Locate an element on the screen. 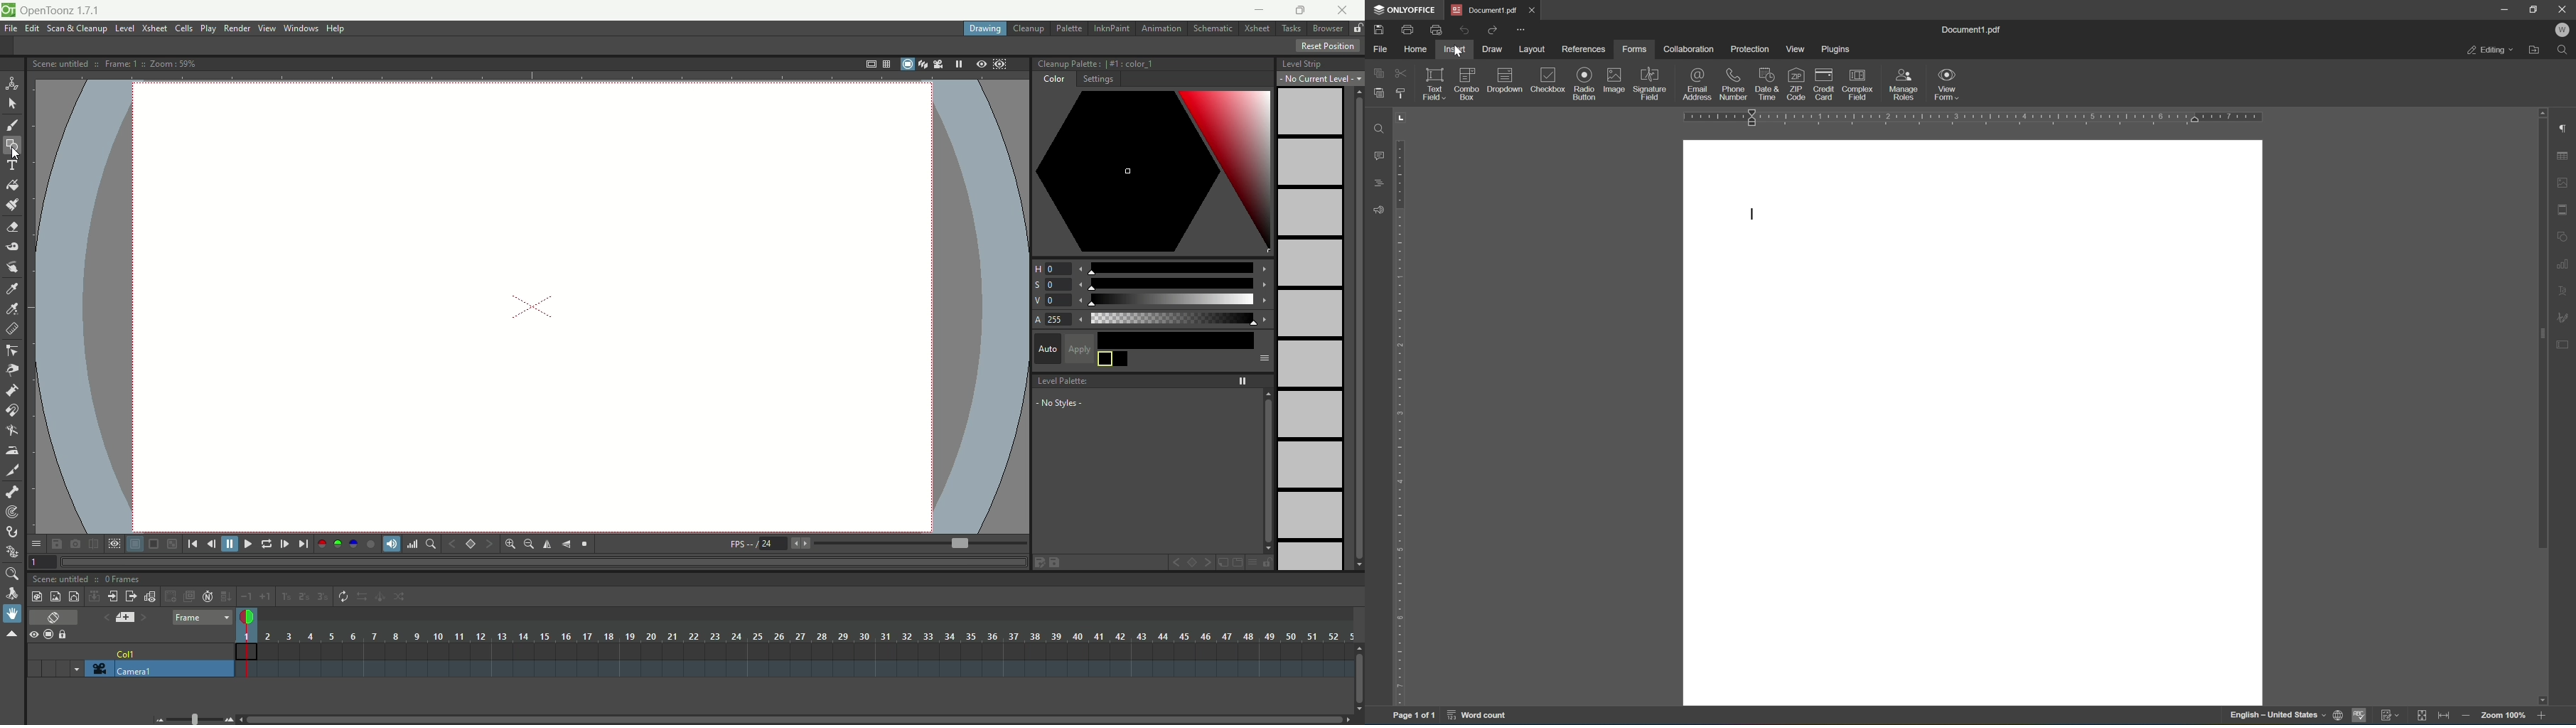 The image size is (2576, 728). set key is located at coordinates (470, 543).